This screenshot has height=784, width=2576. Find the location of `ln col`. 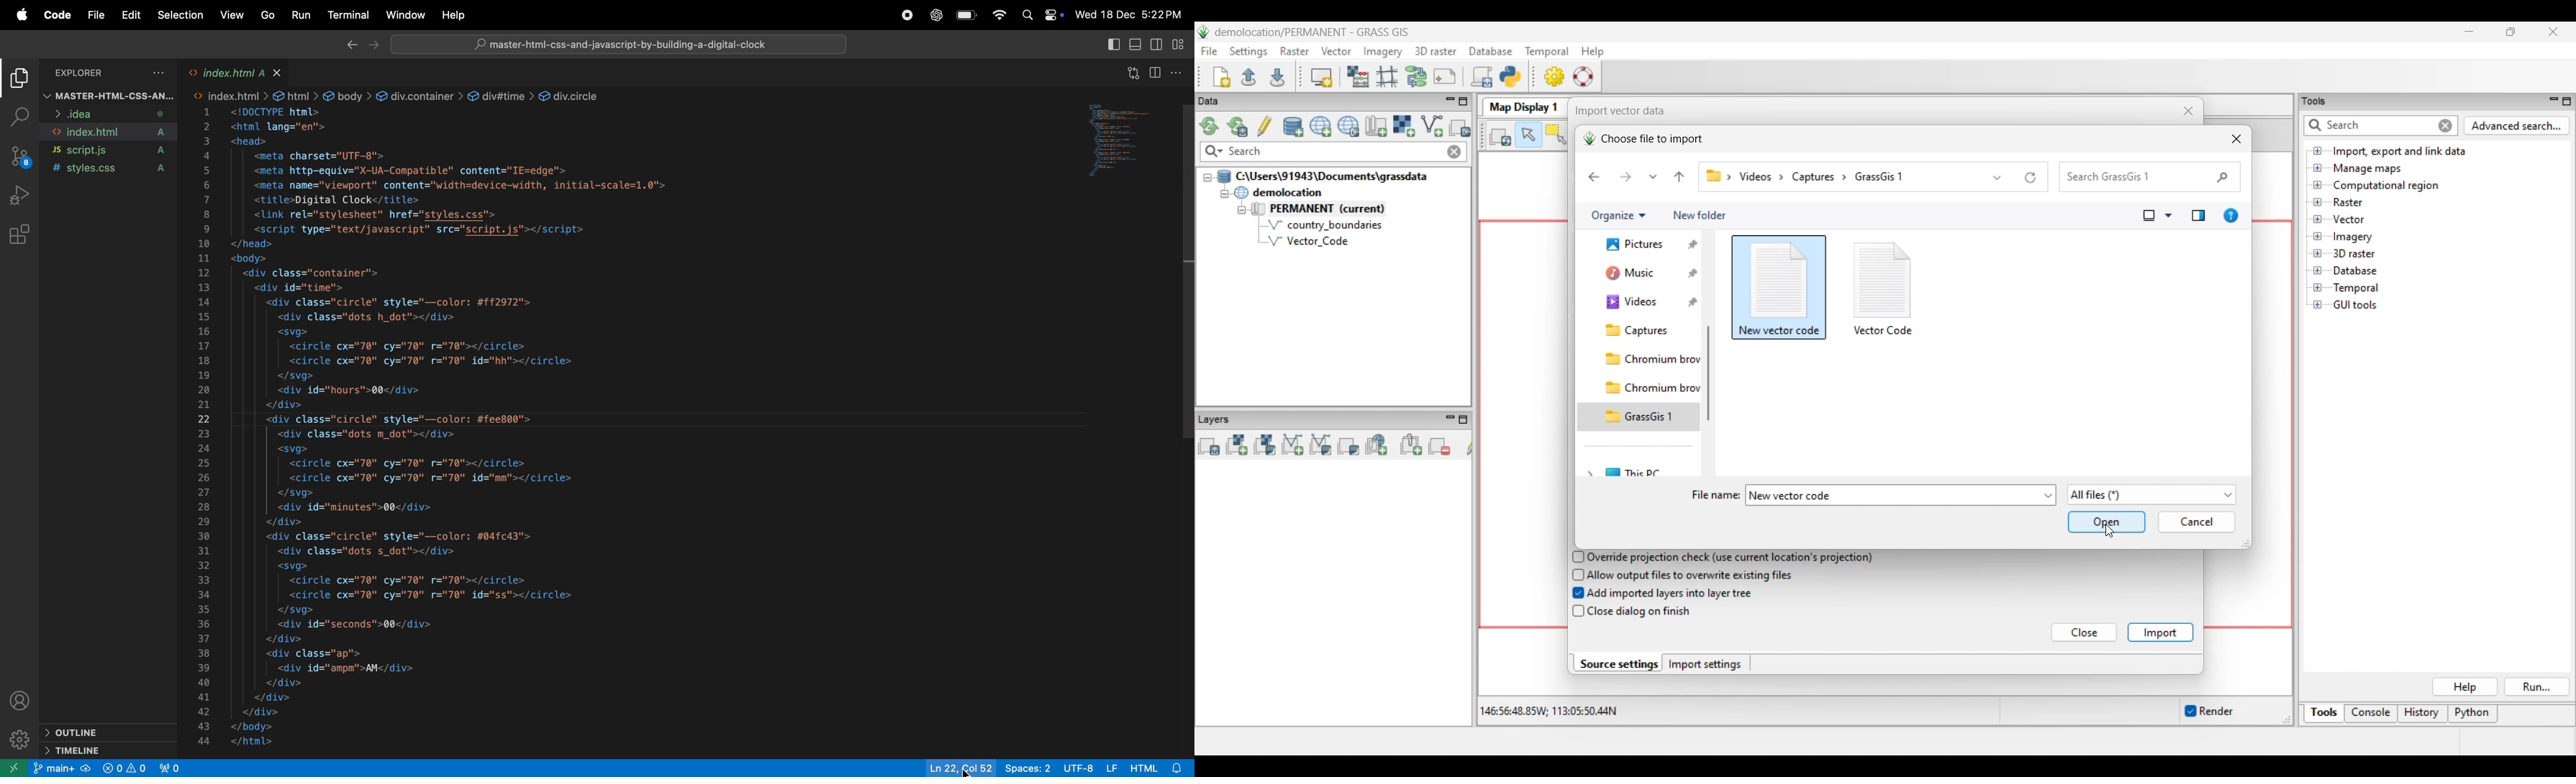

ln col is located at coordinates (959, 768).